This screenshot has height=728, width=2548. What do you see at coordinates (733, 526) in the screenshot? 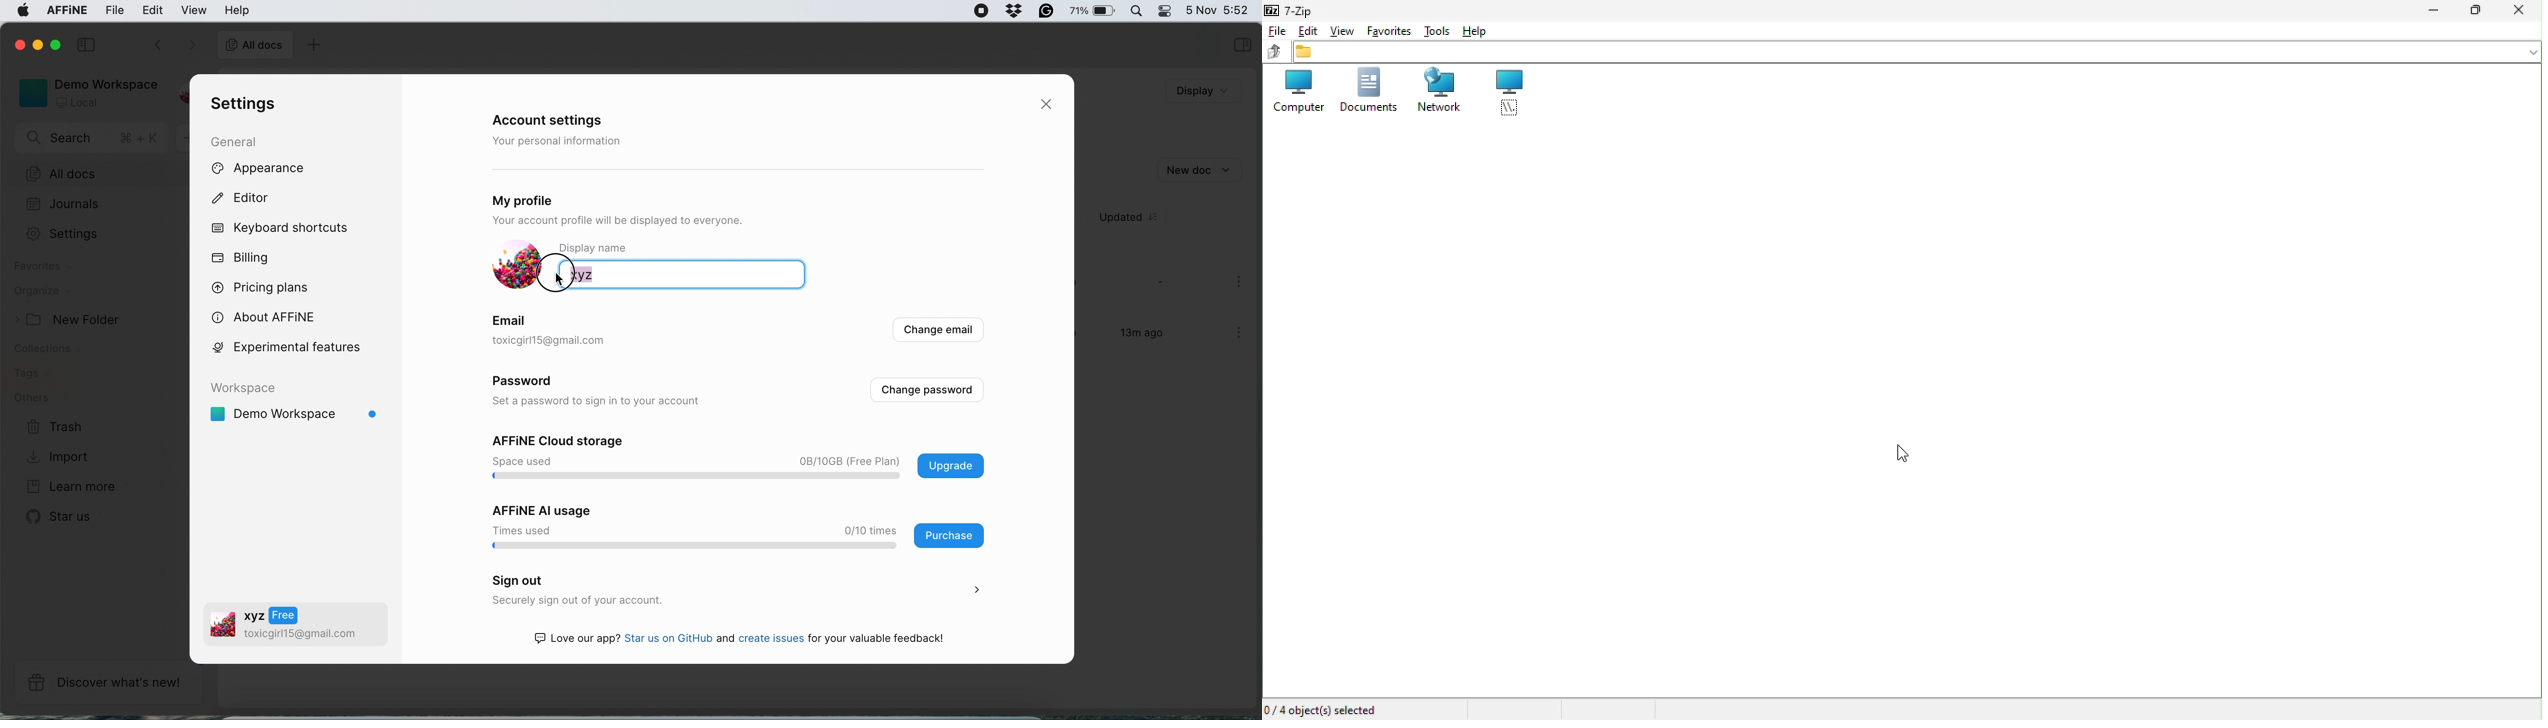
I see `affine ai usage` at bounding box center [733, 526].